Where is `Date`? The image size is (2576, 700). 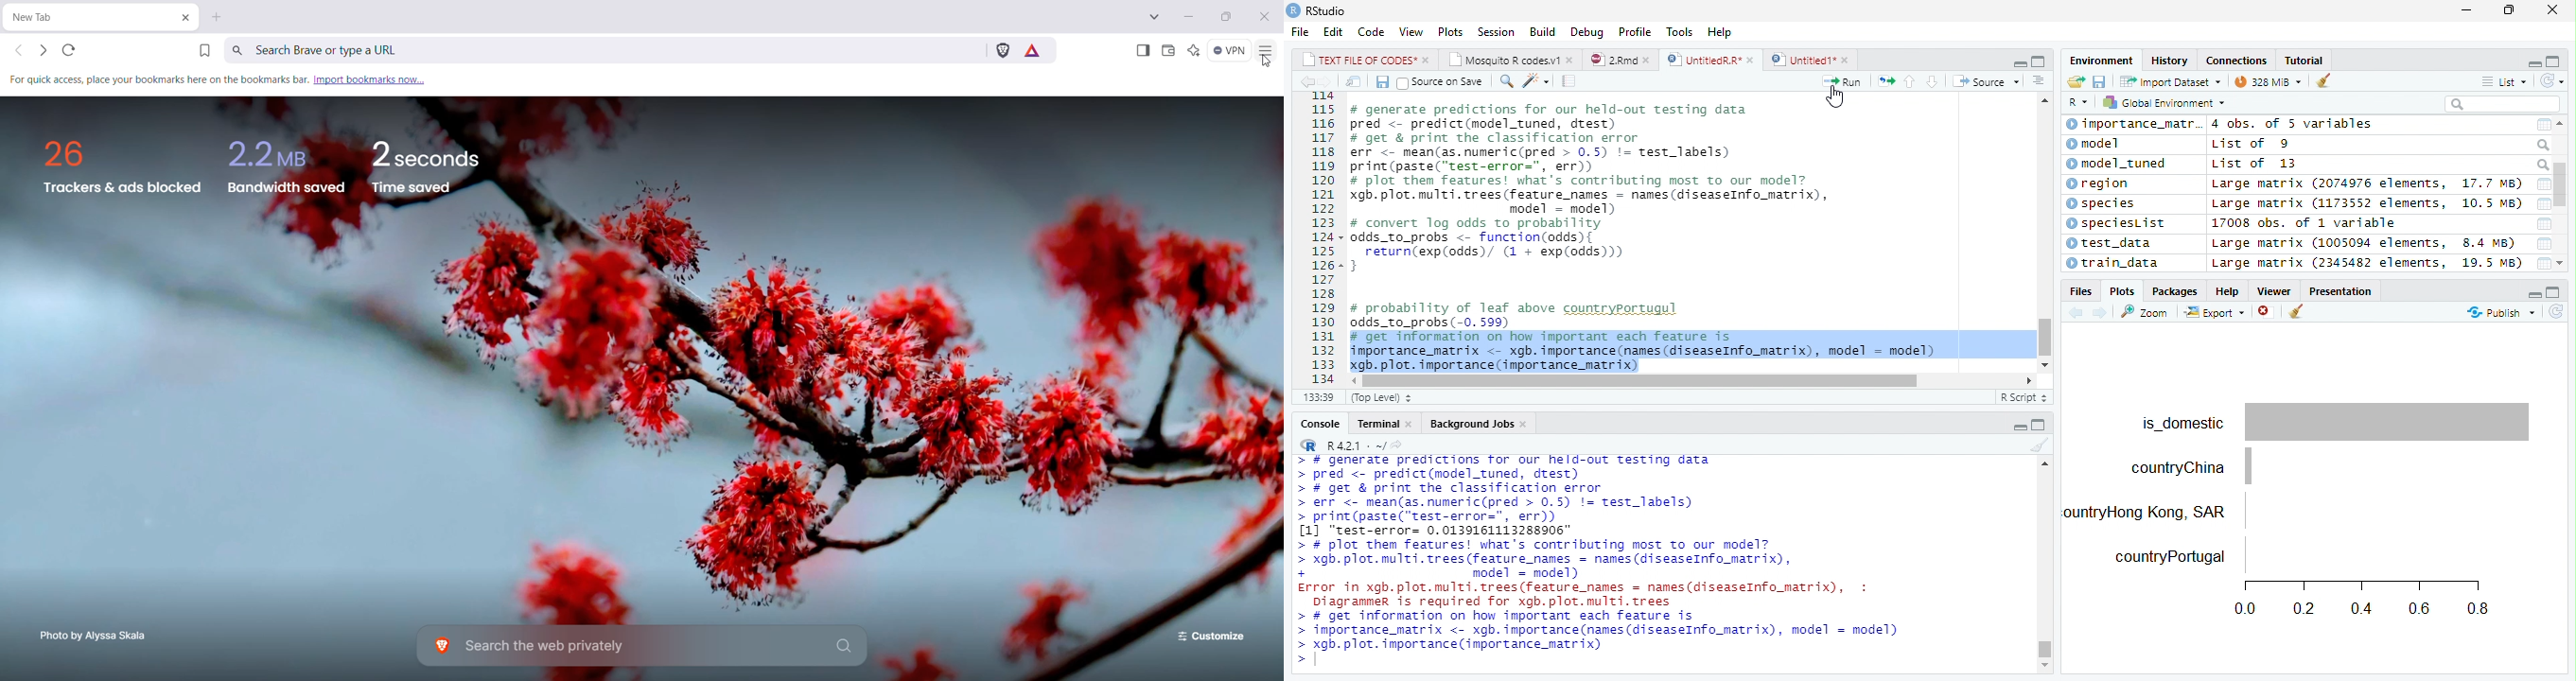 Date is located at coordinates (2544, 264).